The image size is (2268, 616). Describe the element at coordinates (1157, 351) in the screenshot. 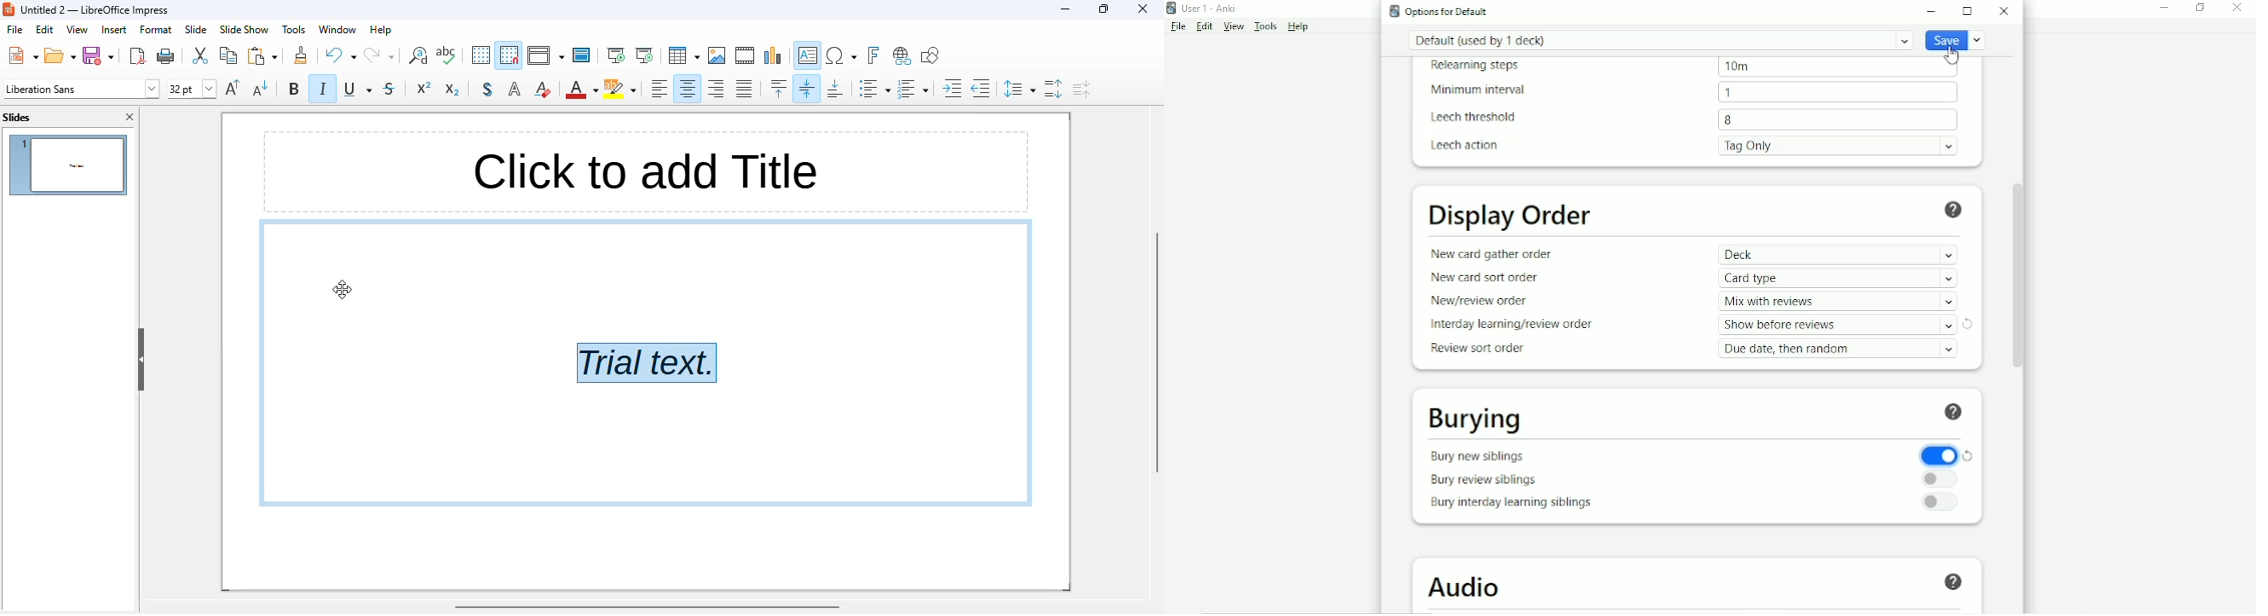

I see `vertical scroll bar` at that location.